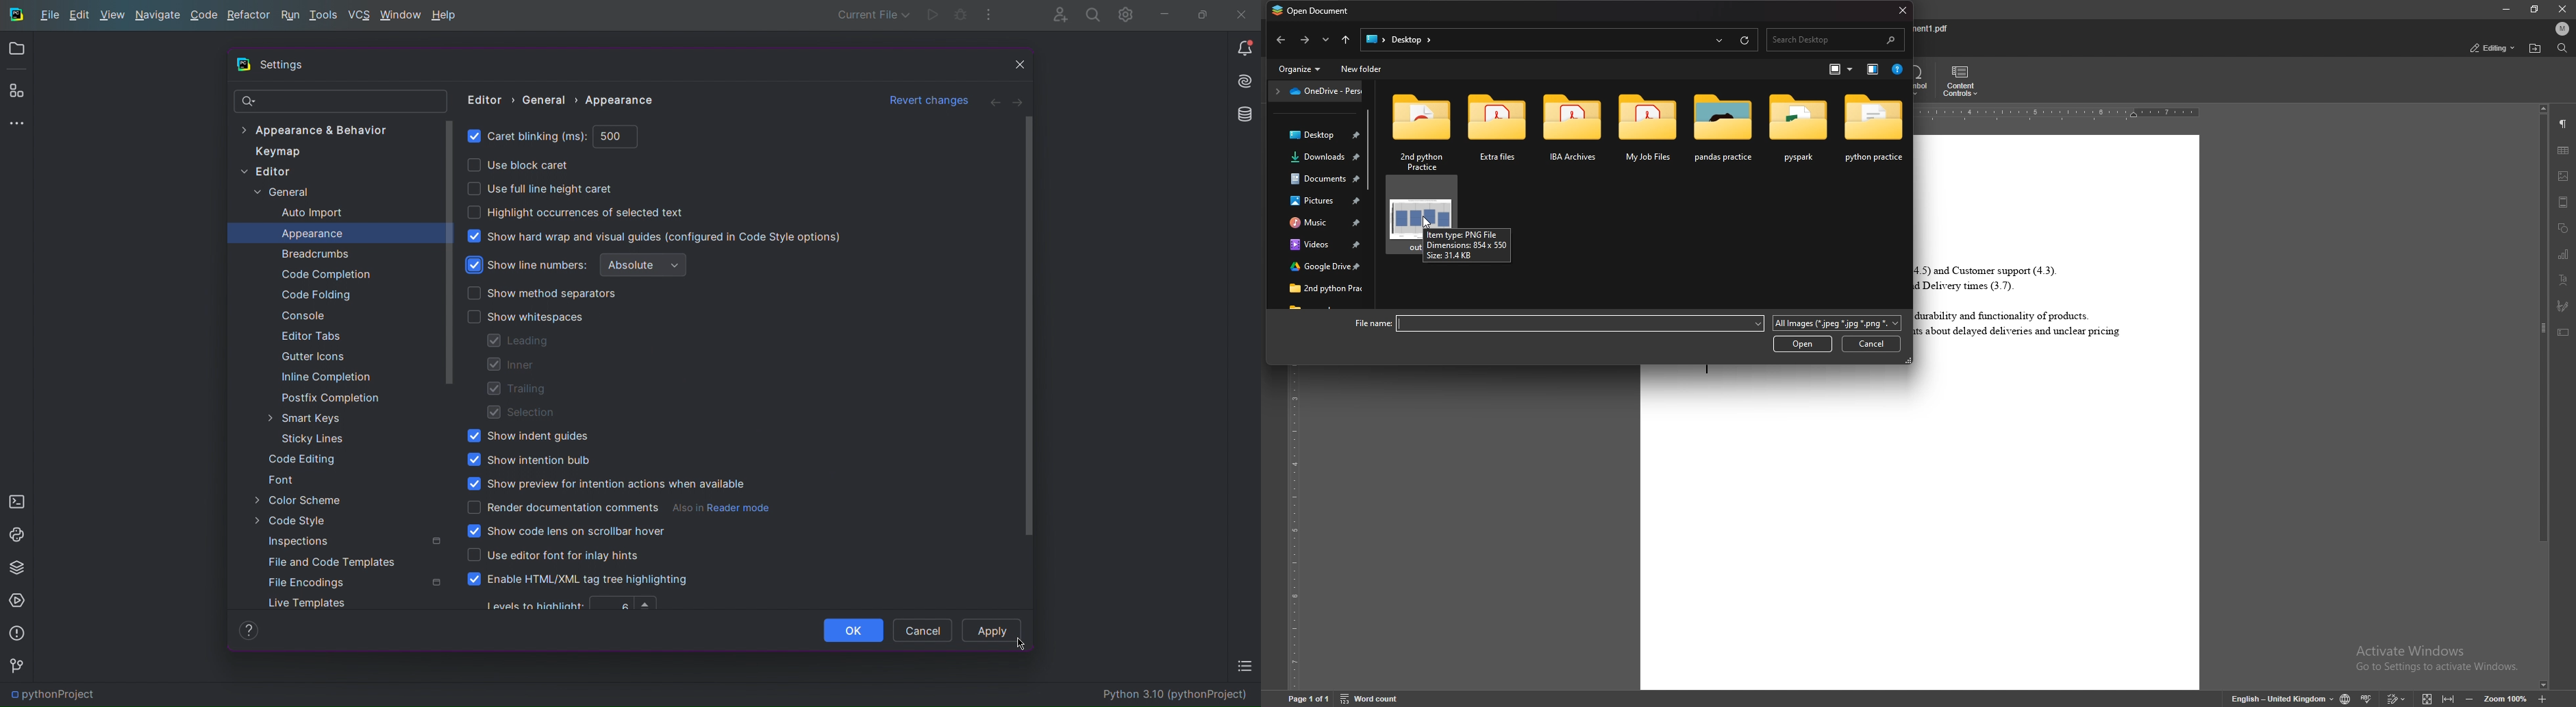 The image size is (2576, 728). I want to click on Problems, so click(17, 634).